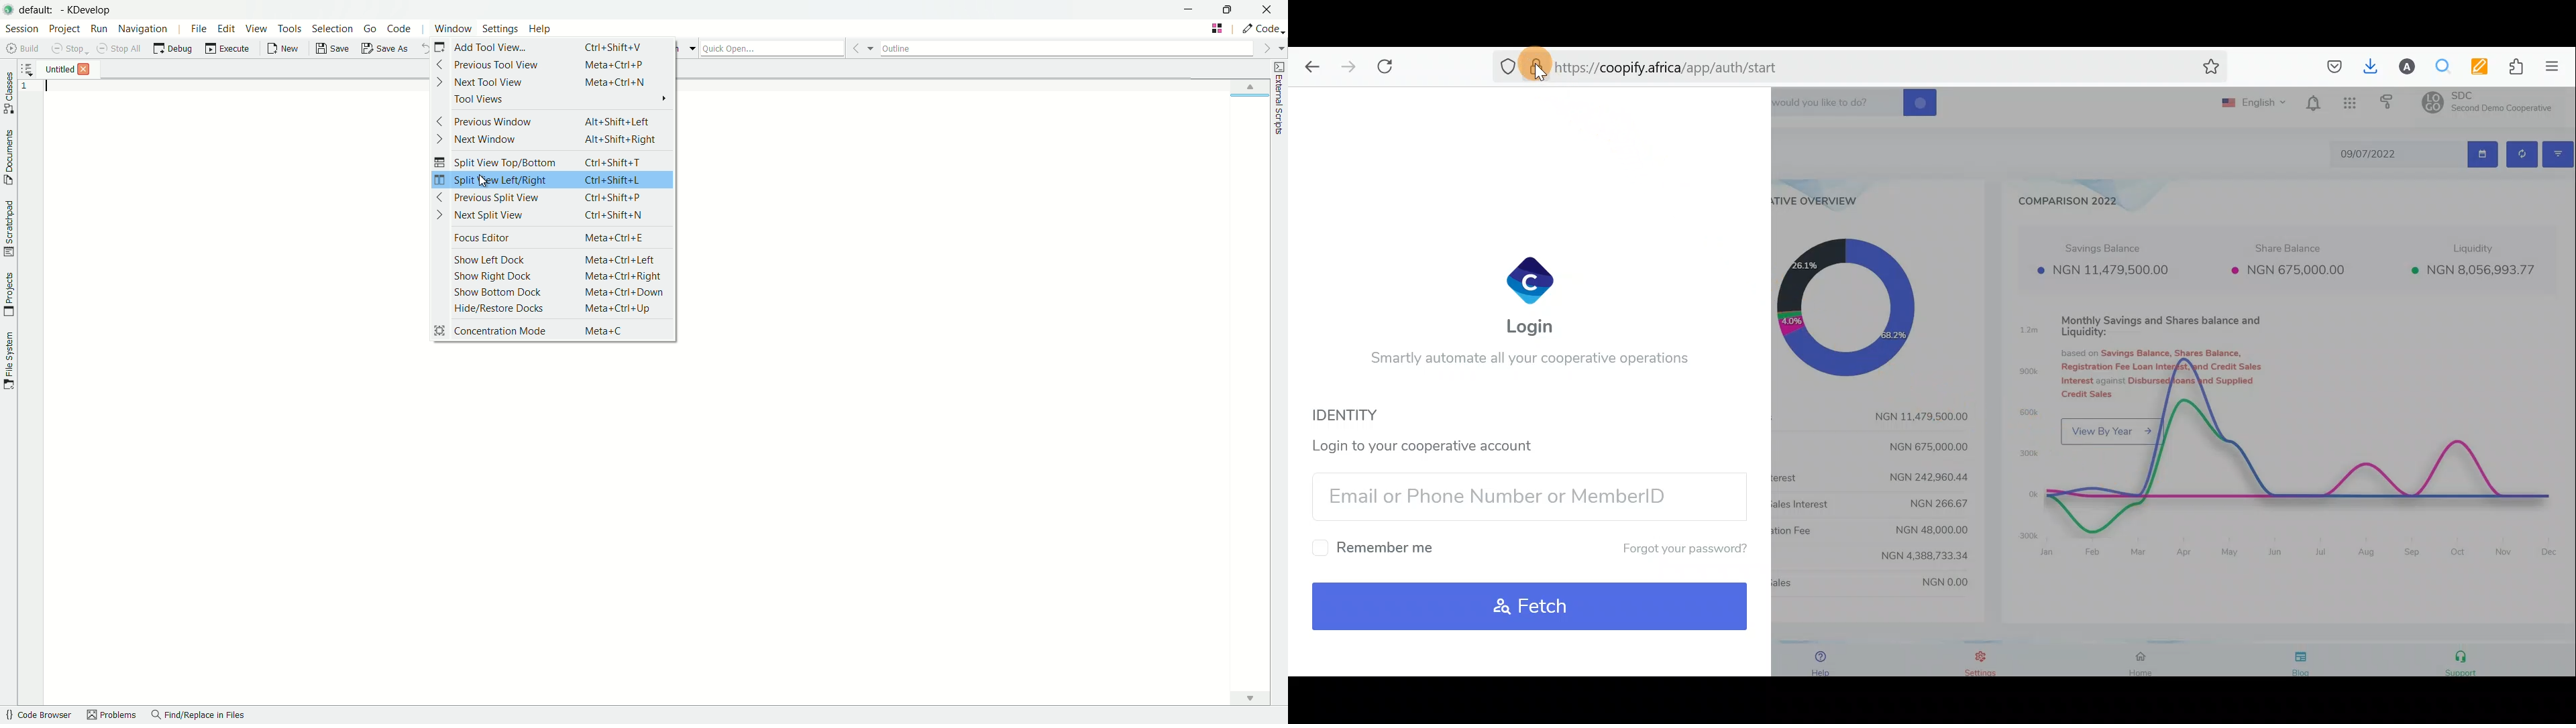 The height and width of the screenshot is (728, 2576). What do you see at coordinates (332, 29) in the screenshot?
I see `selection menu` at bounding box center [332, 29].